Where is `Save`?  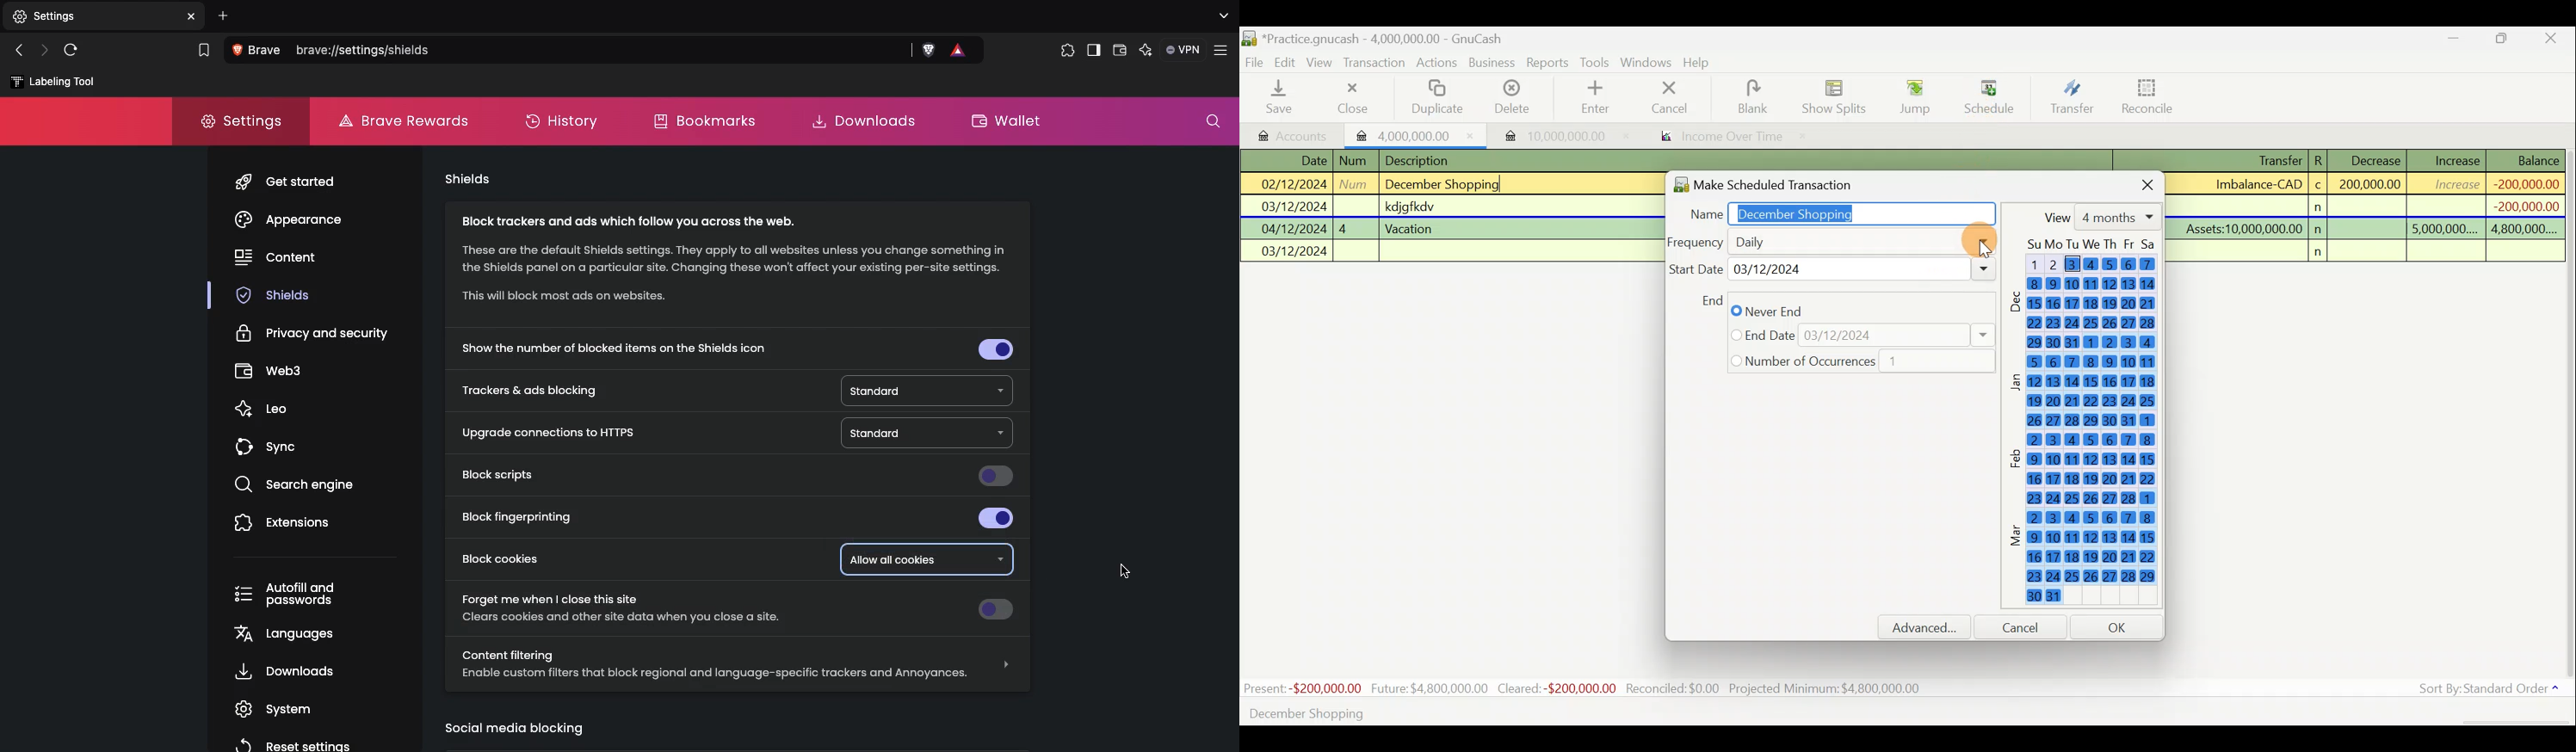
Save is located at coordinates (1282, 97).